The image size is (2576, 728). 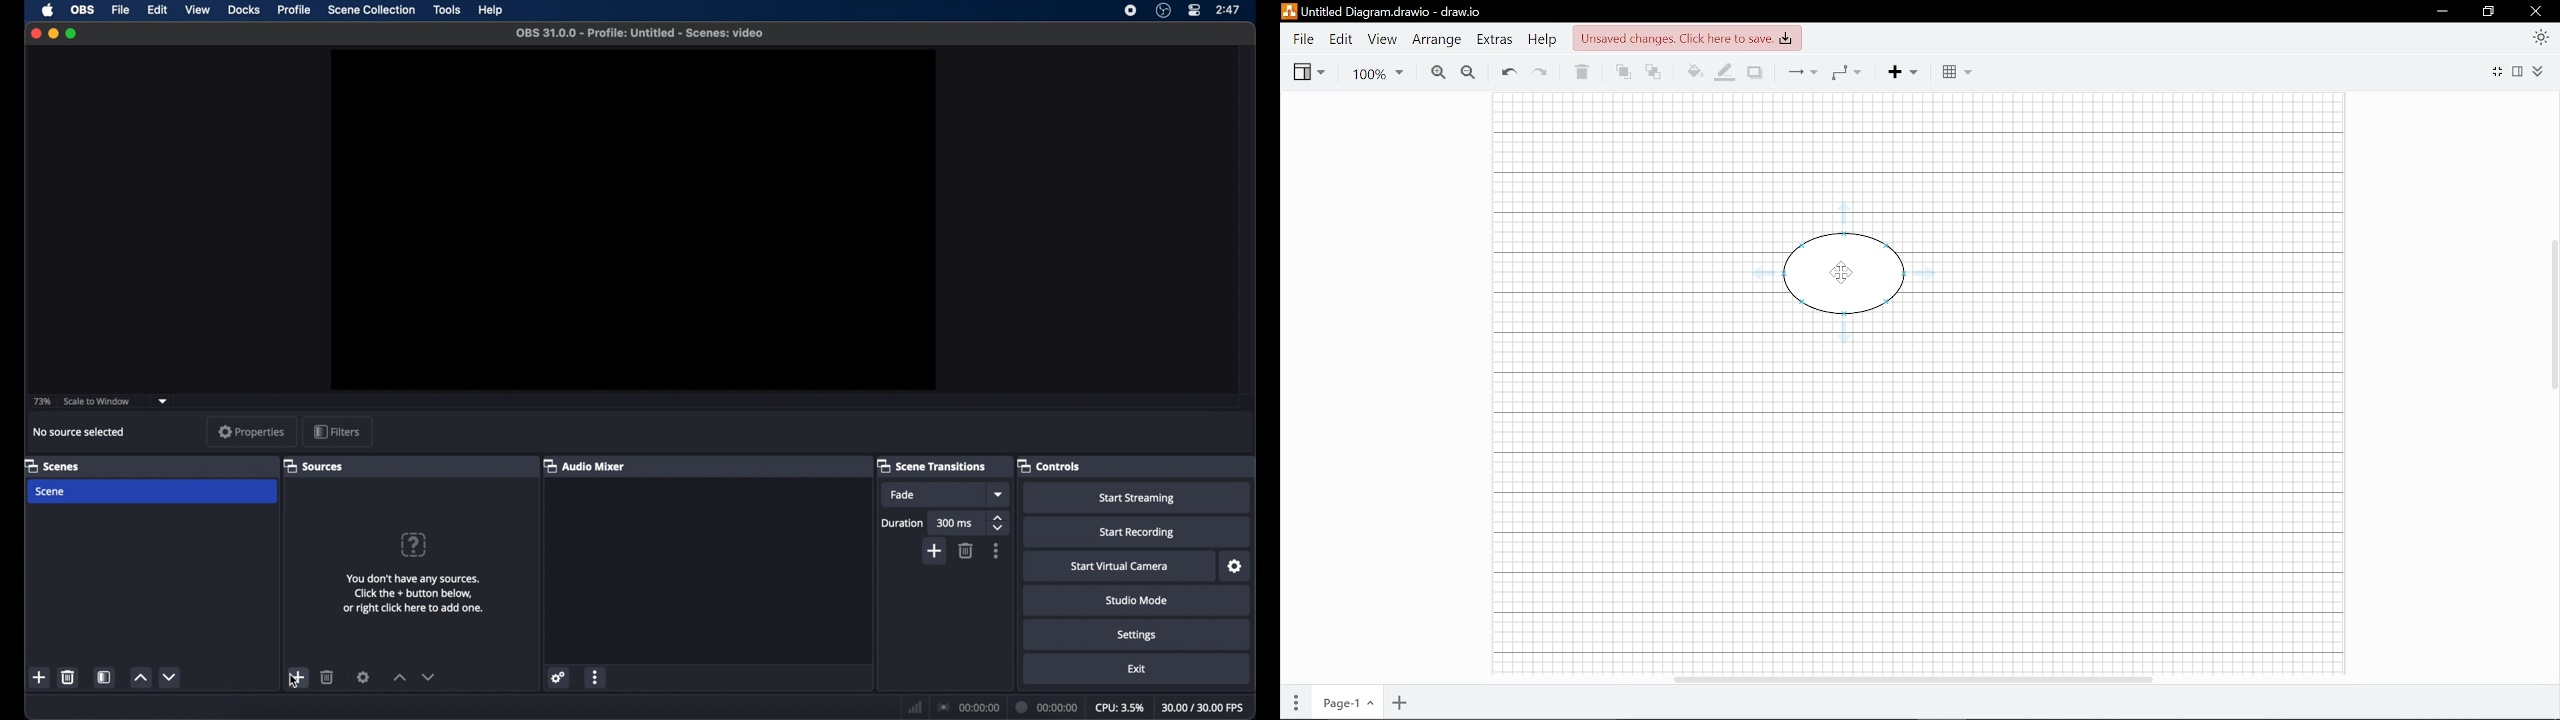 What do you see at coordinates (2489, 13) in the screenshot?
I see `Restore down` at bounding box center [2489, 13].